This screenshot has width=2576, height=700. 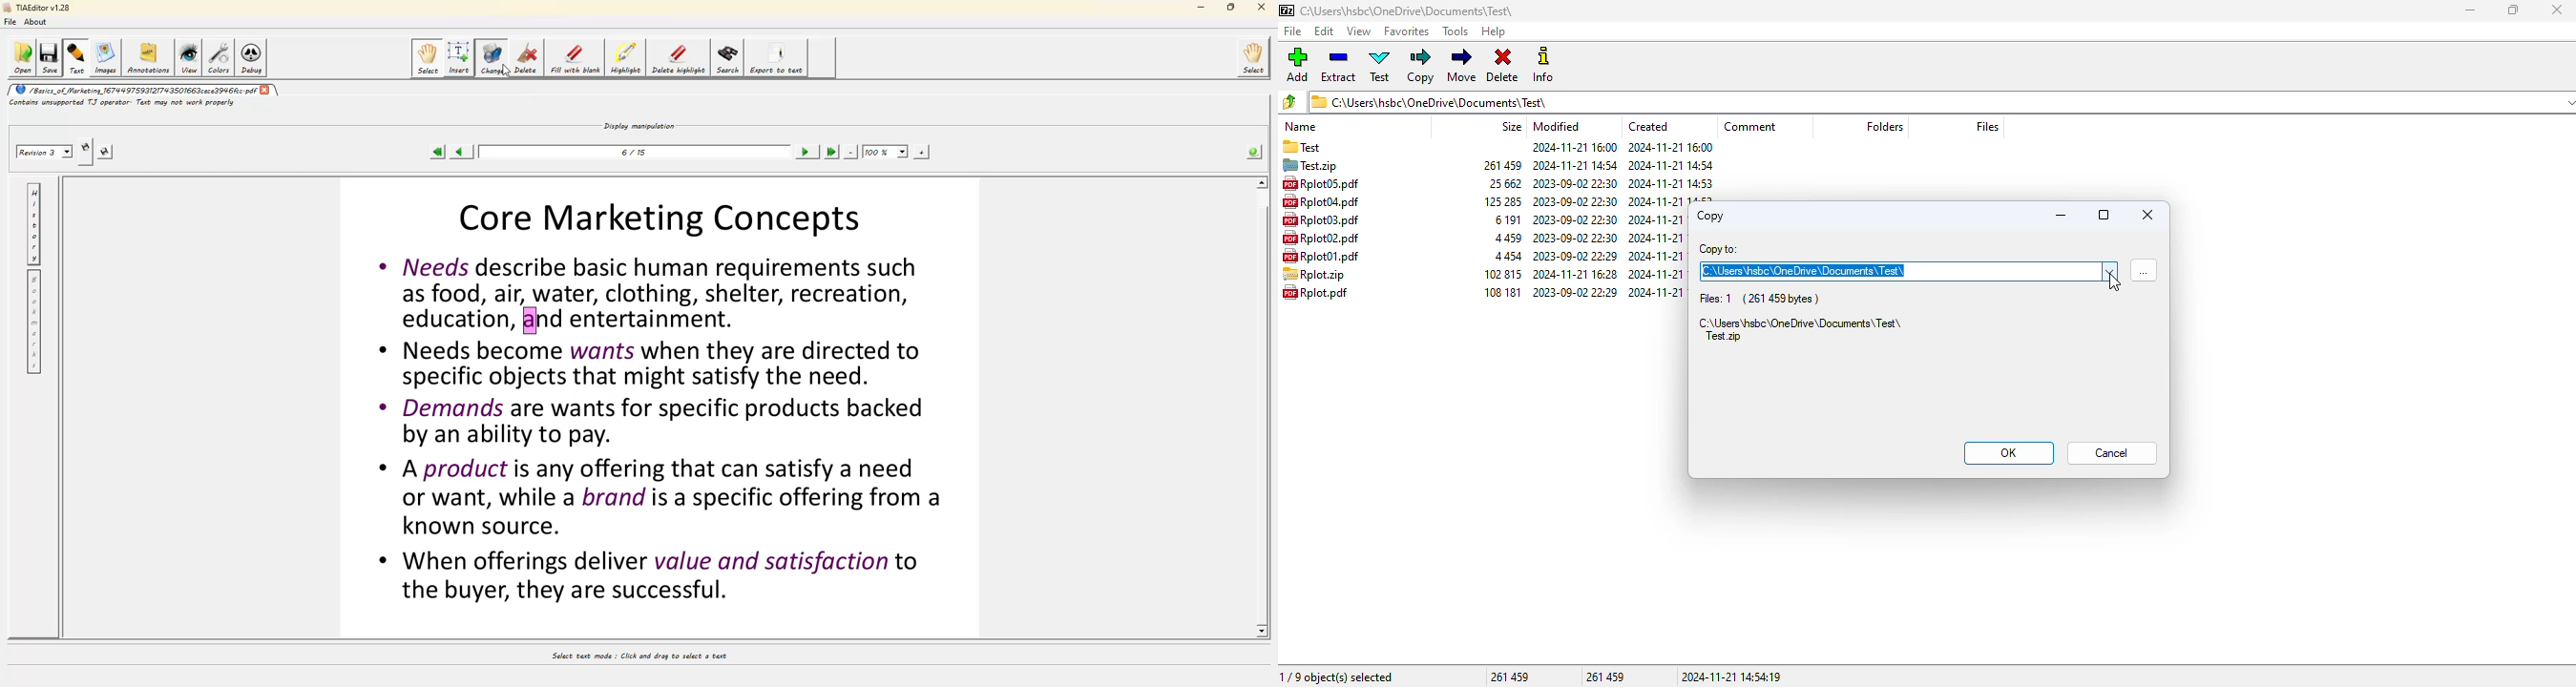 I want to click on created, so click(x=1648, y=125).